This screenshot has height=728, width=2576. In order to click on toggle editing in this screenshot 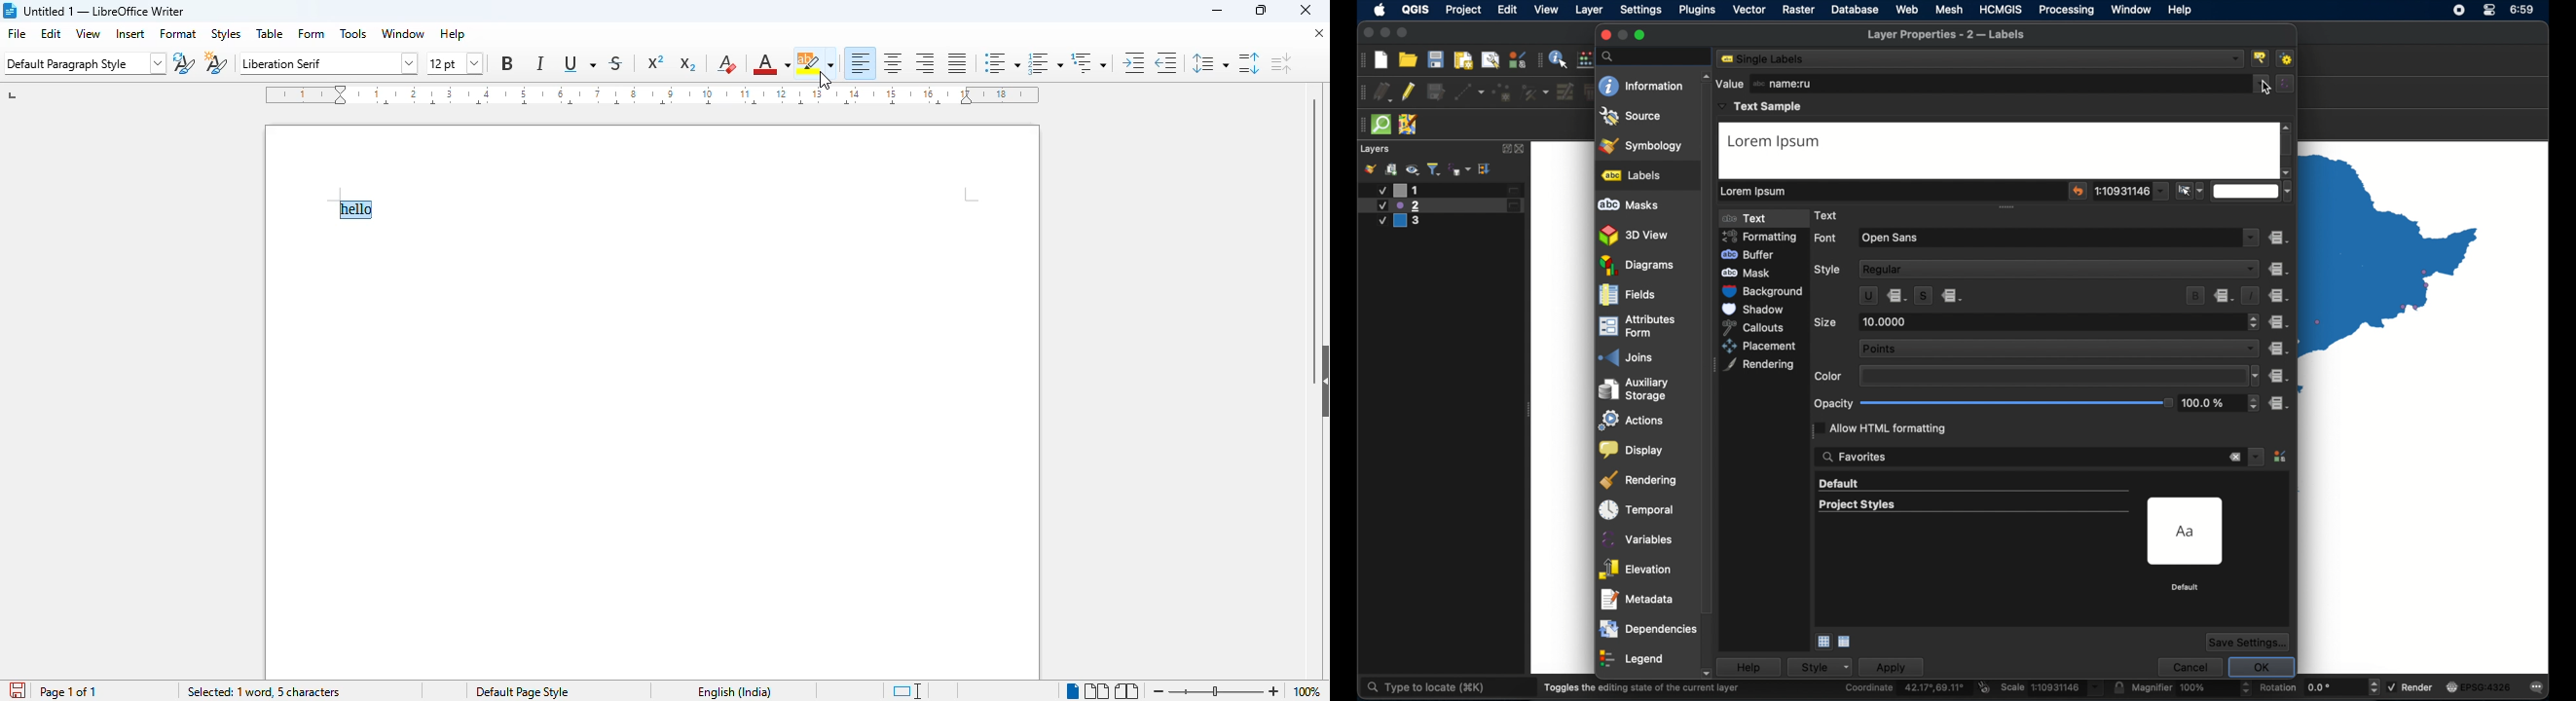, I will do `click(1408, 92)`.